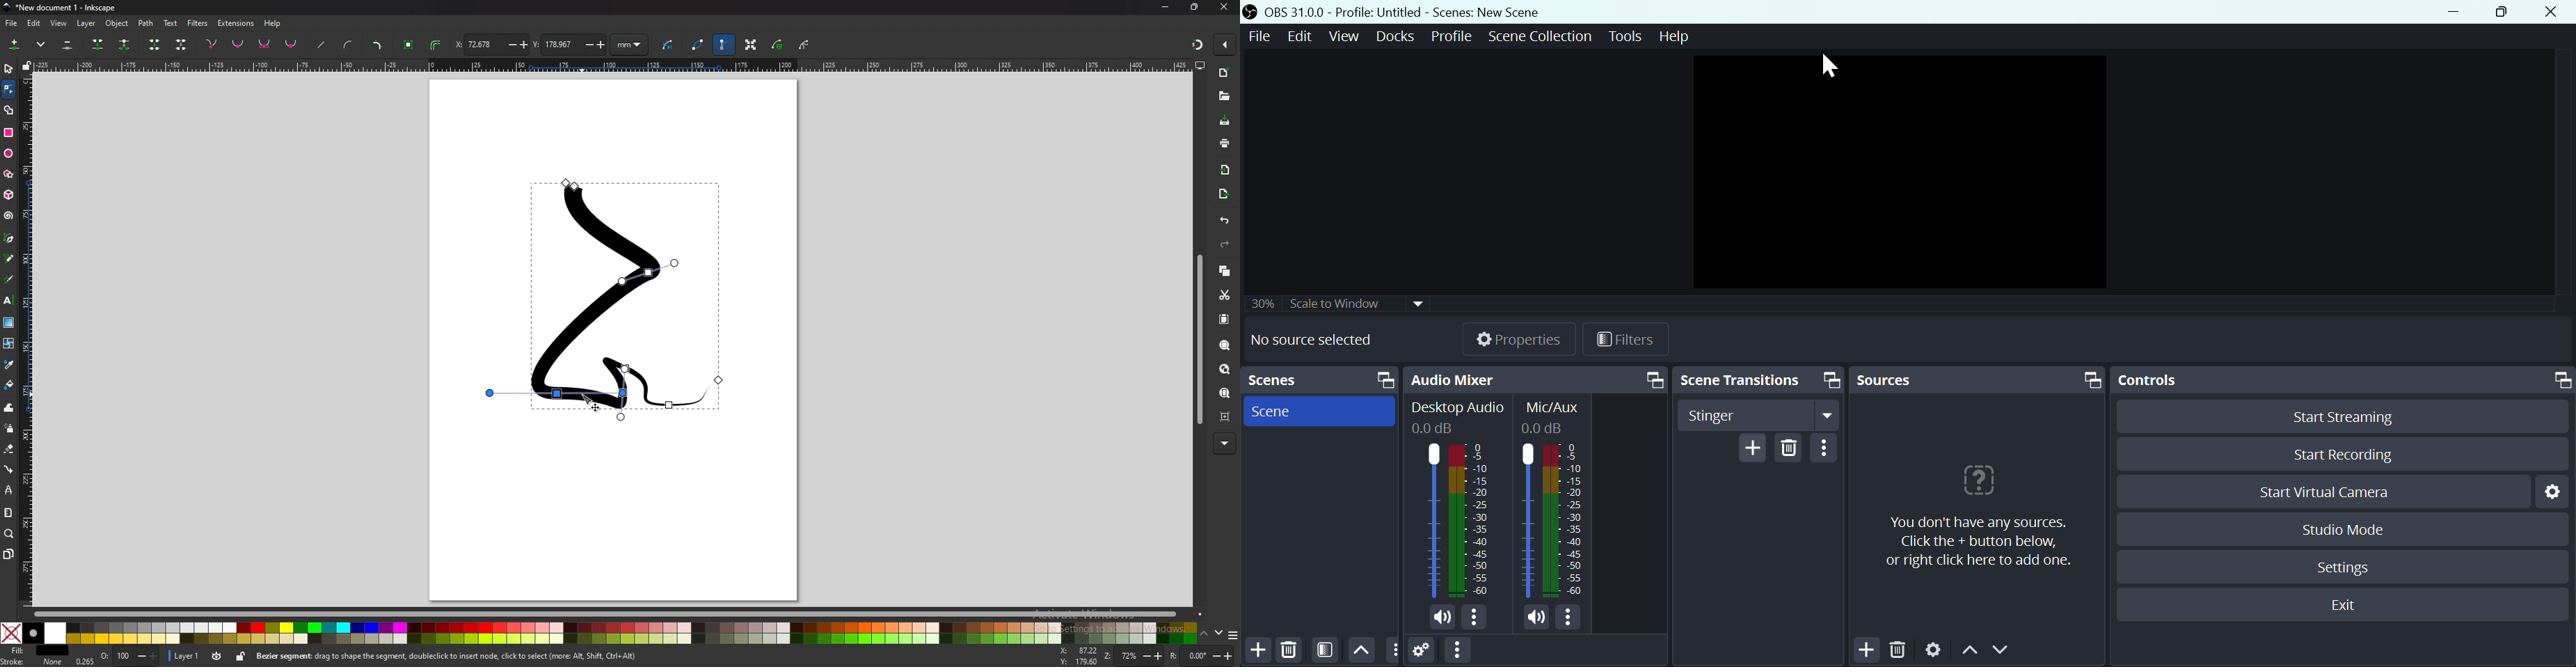  What do you see at coordinates (669, 45) in the screenshot?
I see `next path effect parameter` at bounding box center [669, 45].